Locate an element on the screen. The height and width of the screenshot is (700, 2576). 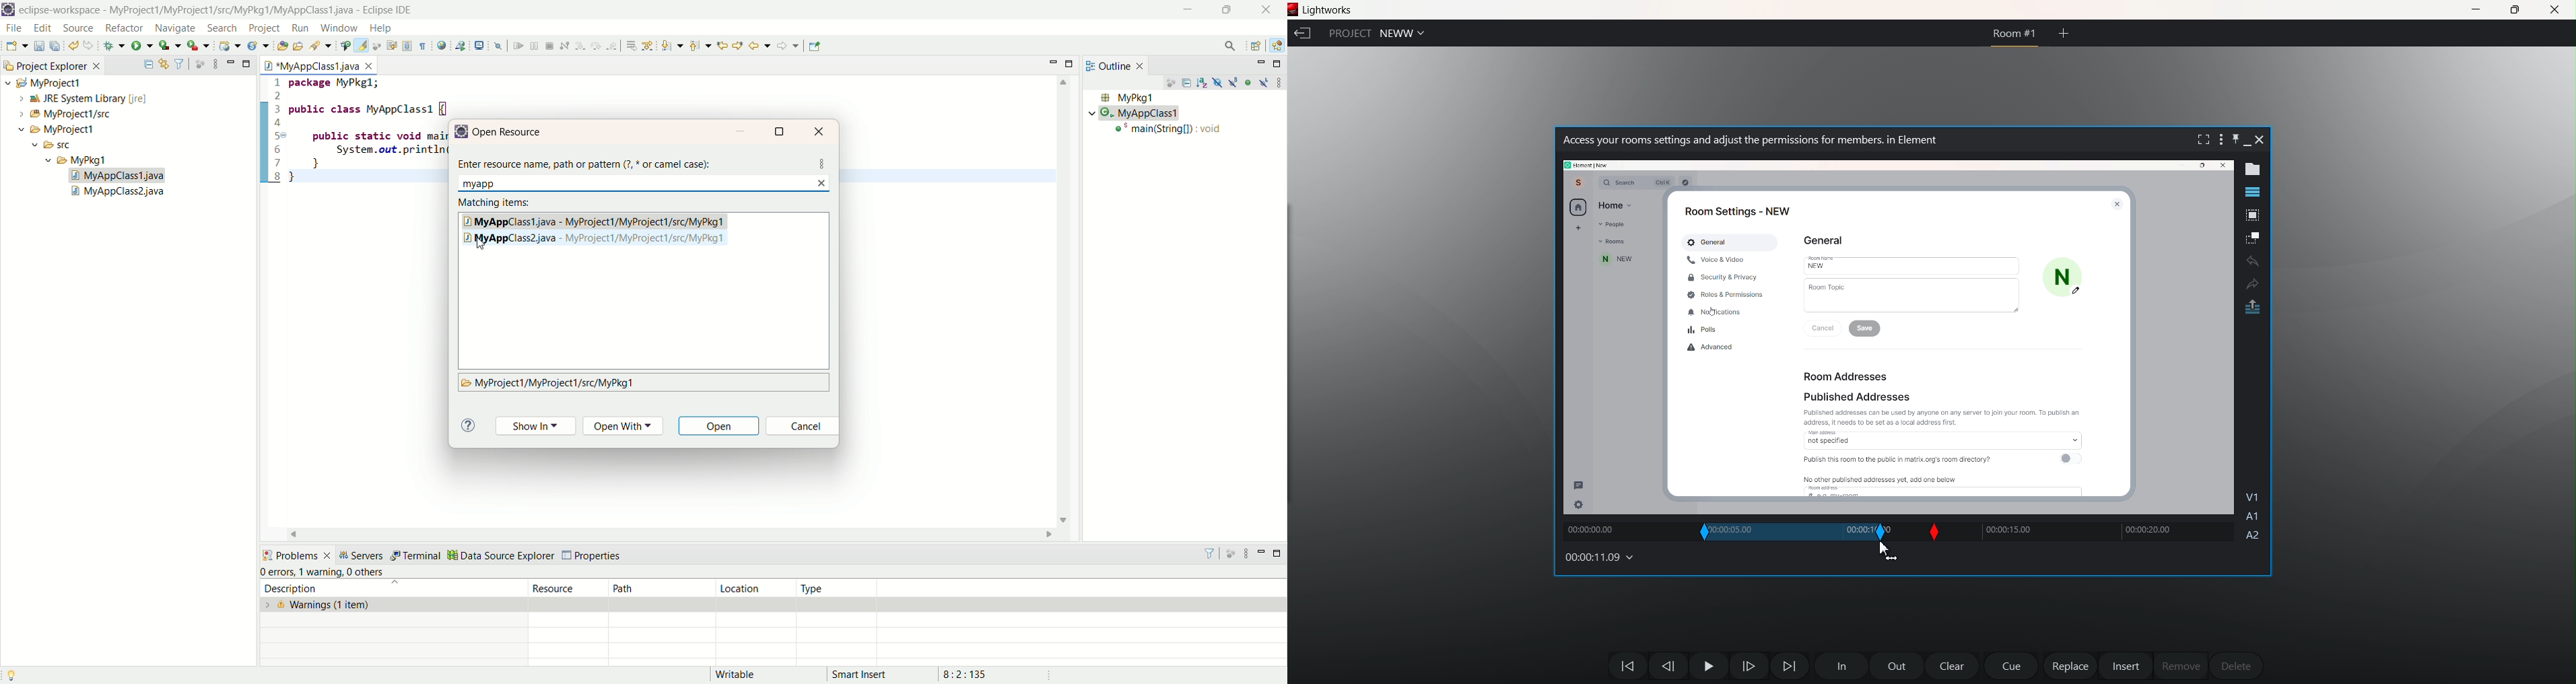
Slip is located at coordinates (1934, 533).